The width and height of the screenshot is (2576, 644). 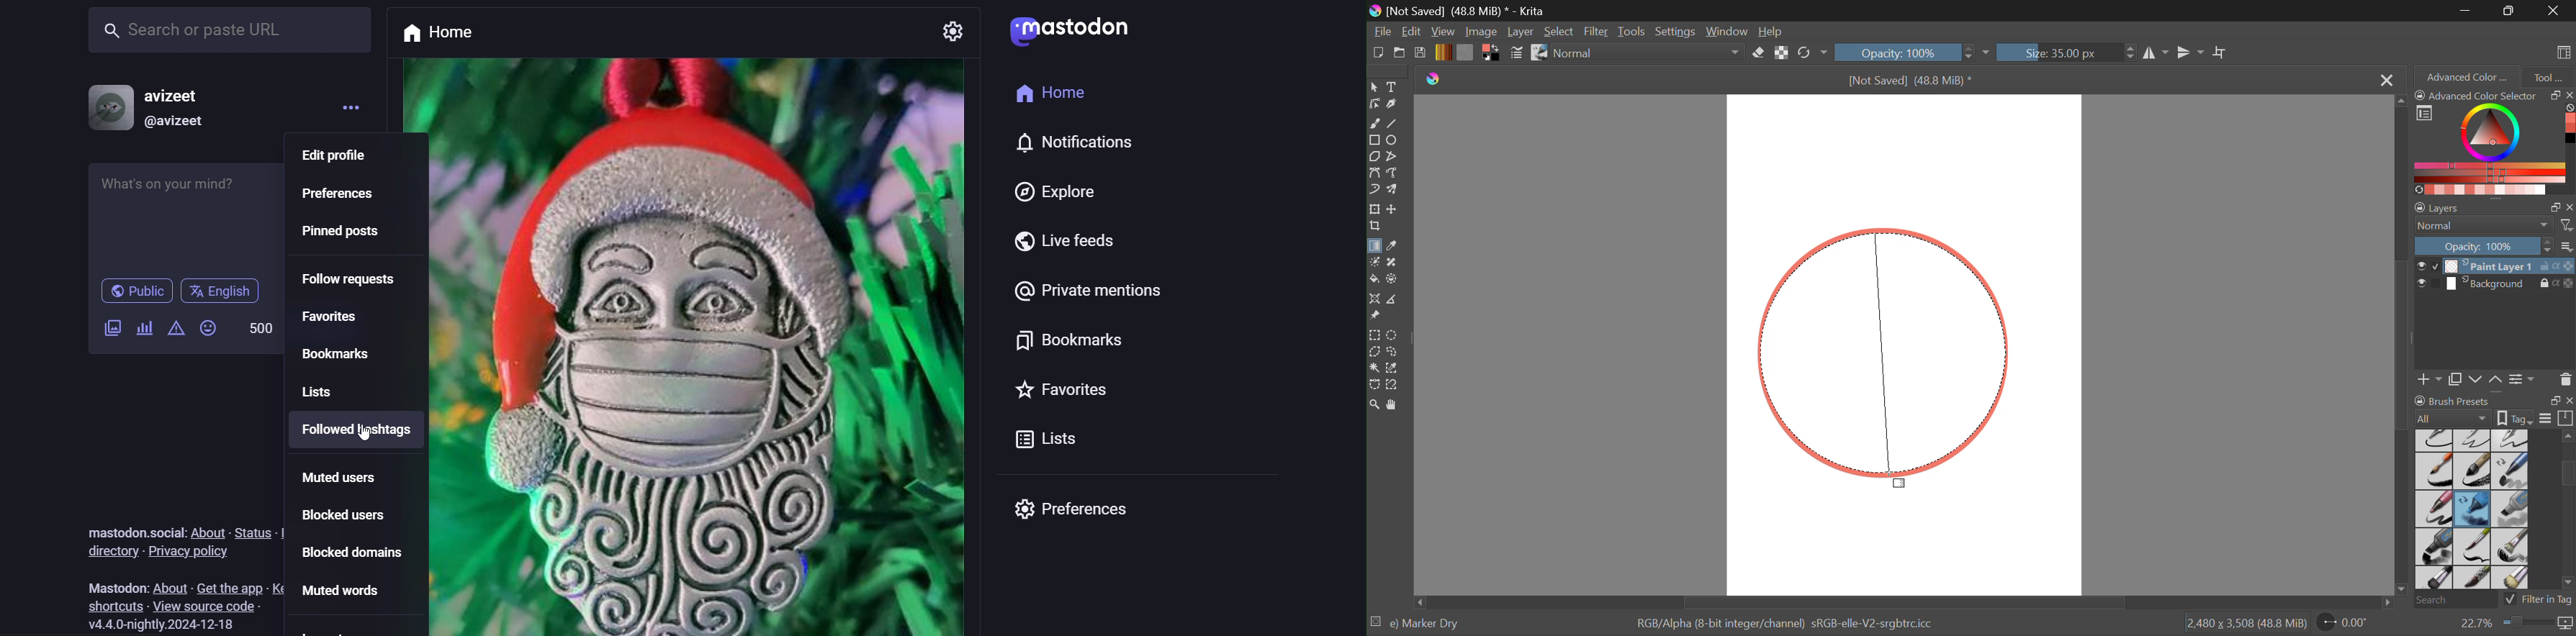 What do you see at coordinates (328, 393) in the screenshot?
I see `lists` at bounding box center [328, 393].